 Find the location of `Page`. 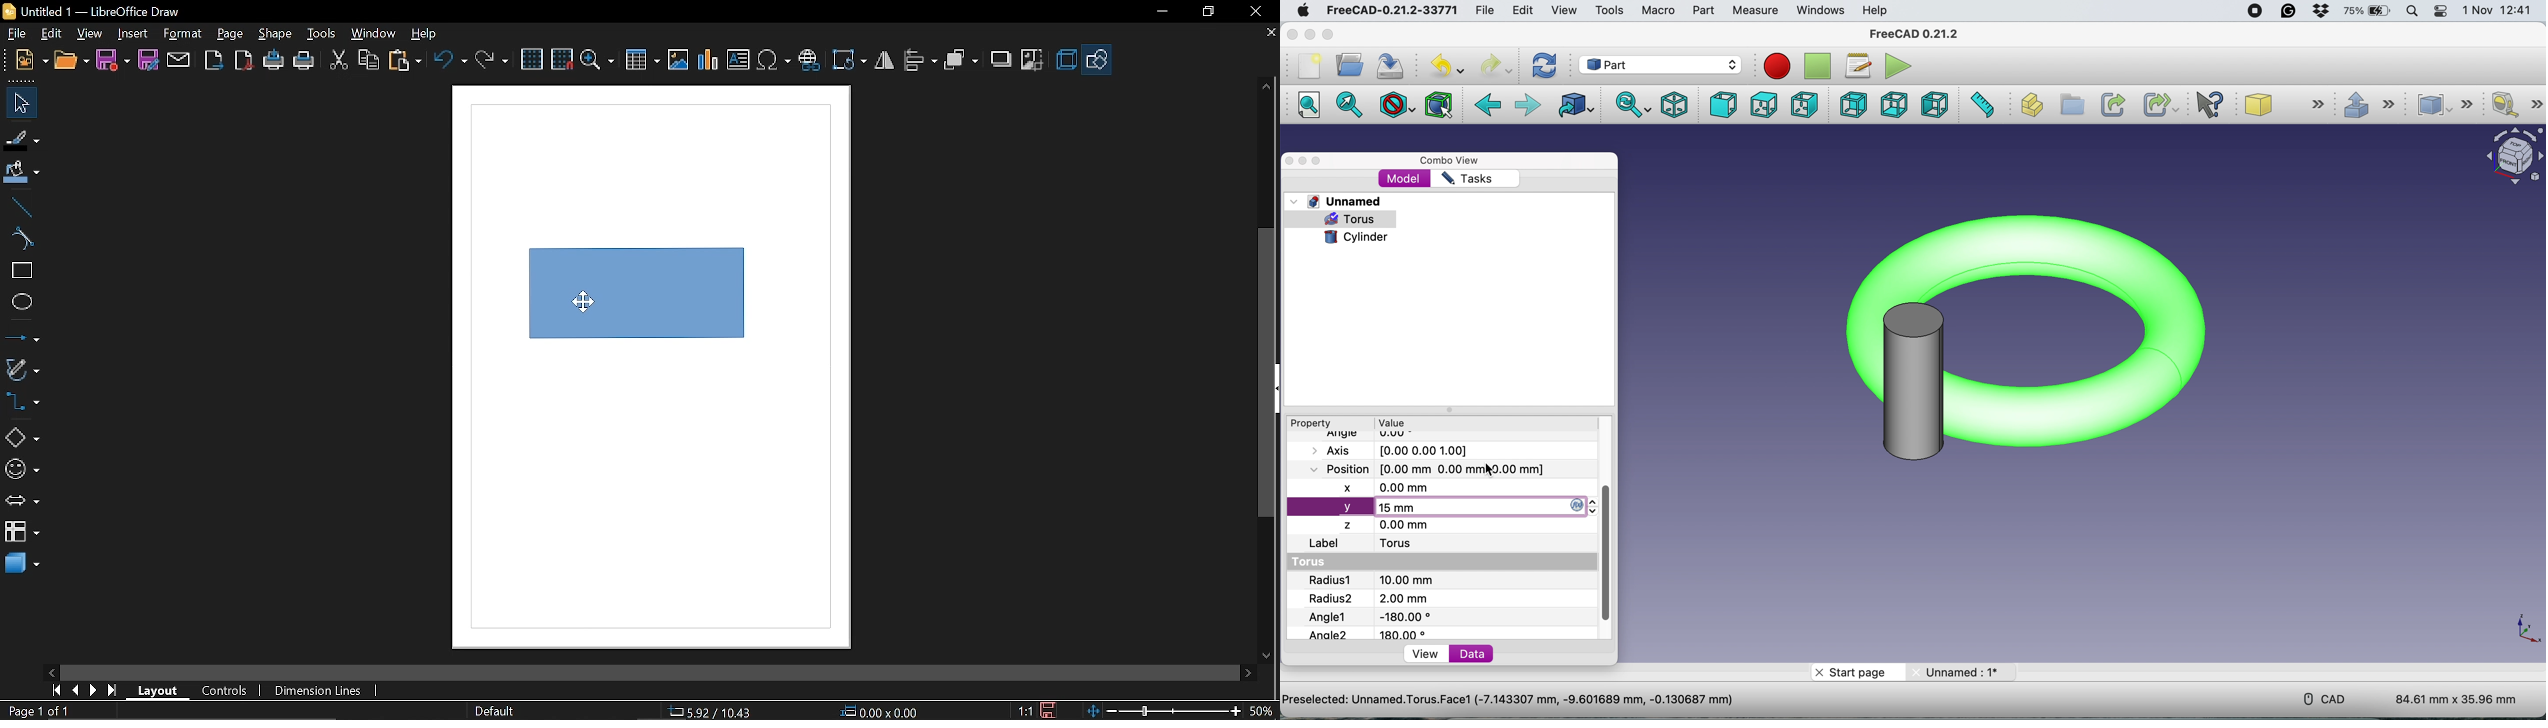

Page is located at coordinates (230, 34).